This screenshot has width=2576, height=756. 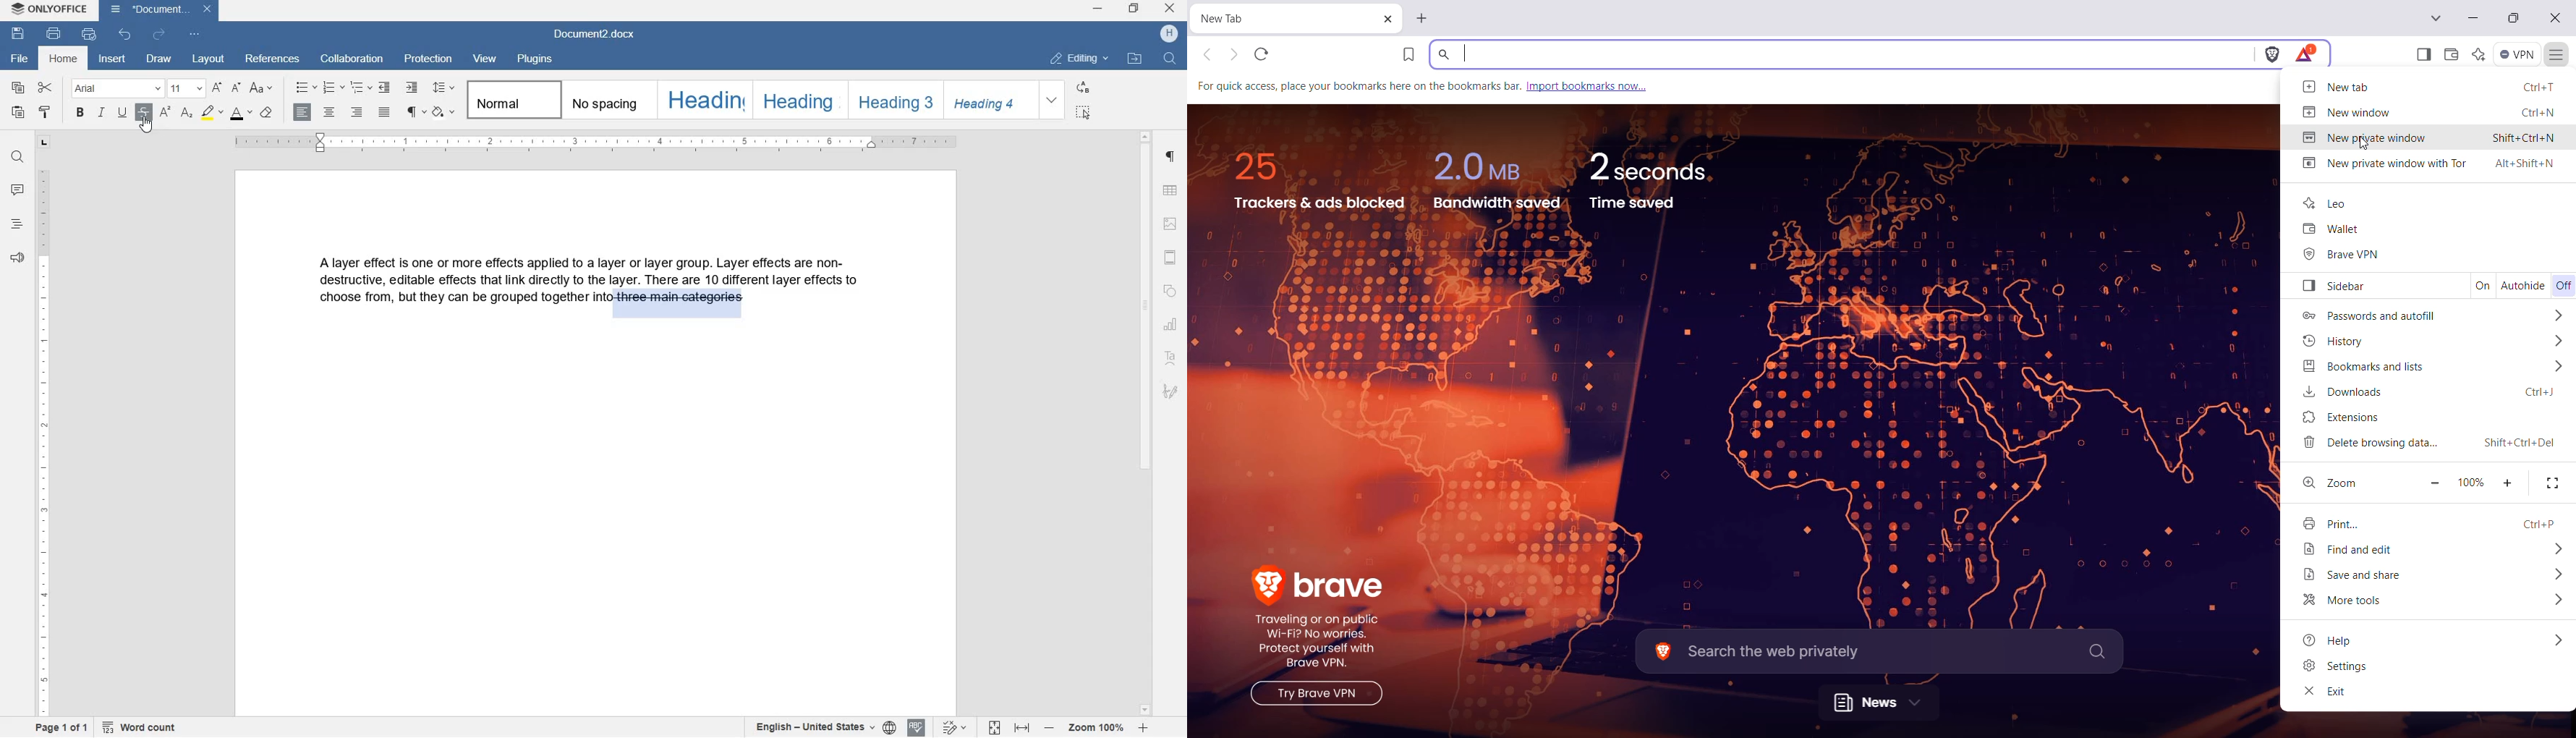 I want to click on superscript, so click(x=165, y=114).